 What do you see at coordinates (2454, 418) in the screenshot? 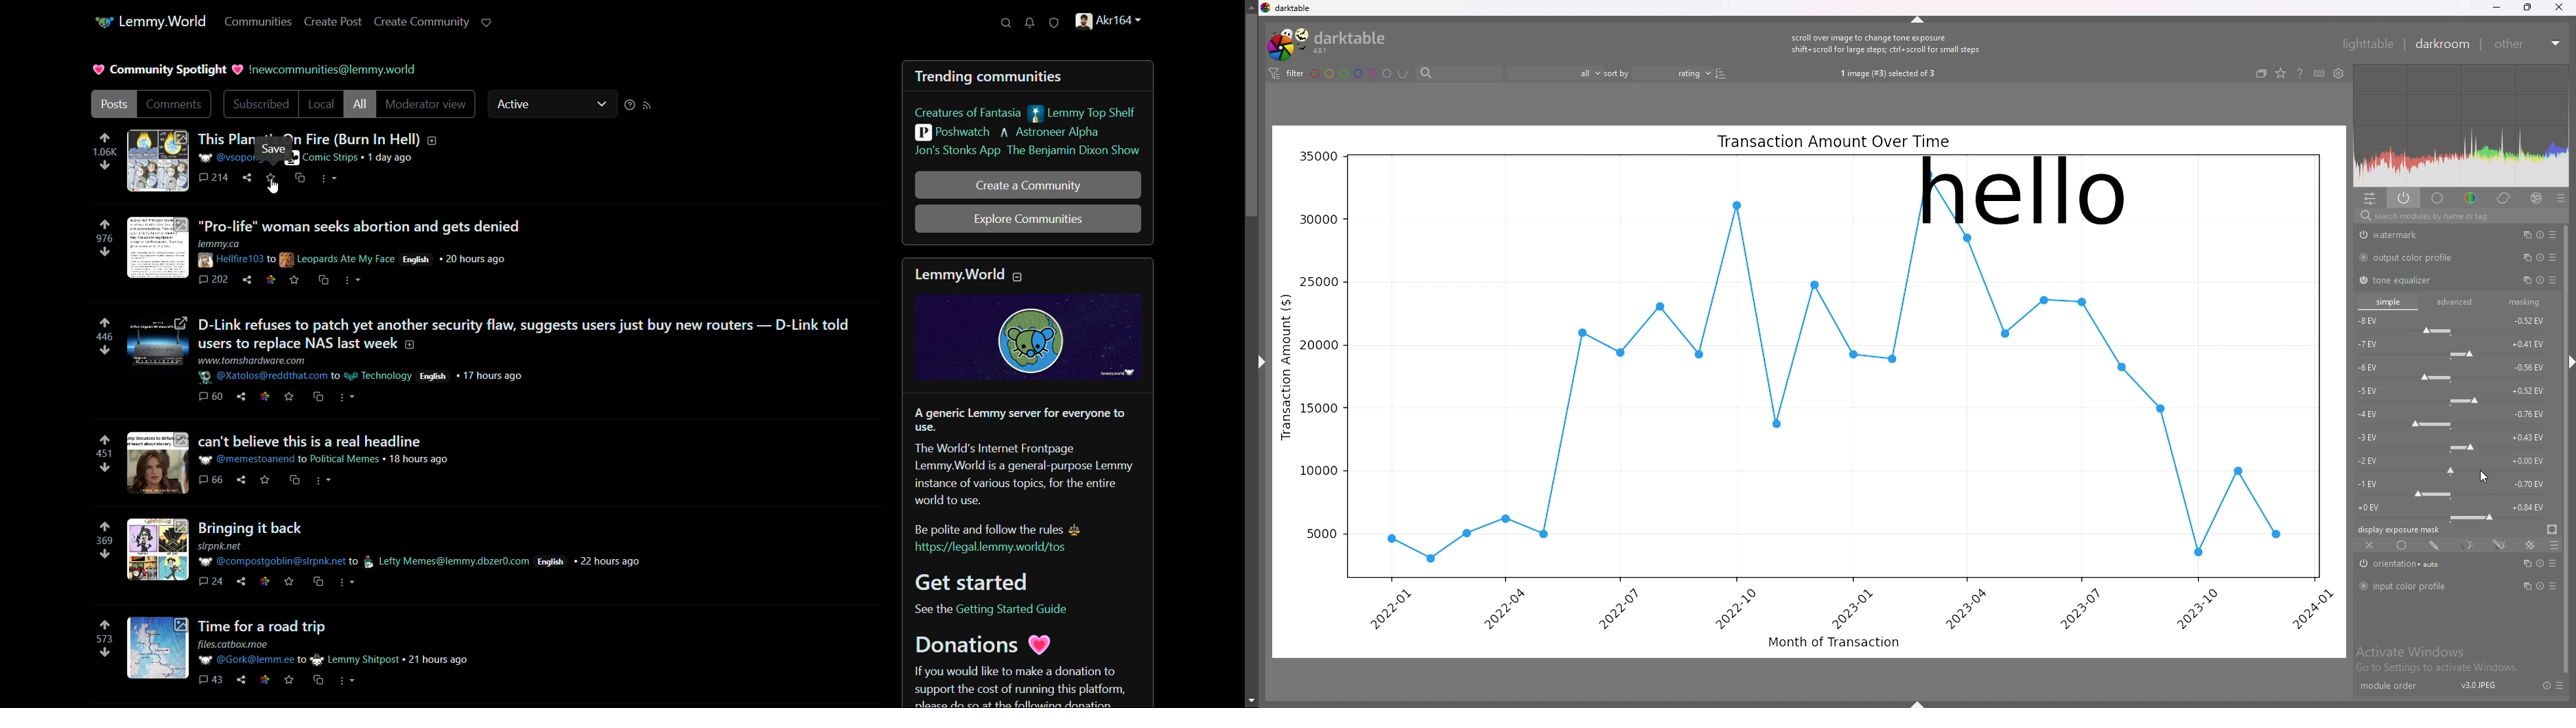
I see `-4 EV force` at bounding box center [2454, 418].